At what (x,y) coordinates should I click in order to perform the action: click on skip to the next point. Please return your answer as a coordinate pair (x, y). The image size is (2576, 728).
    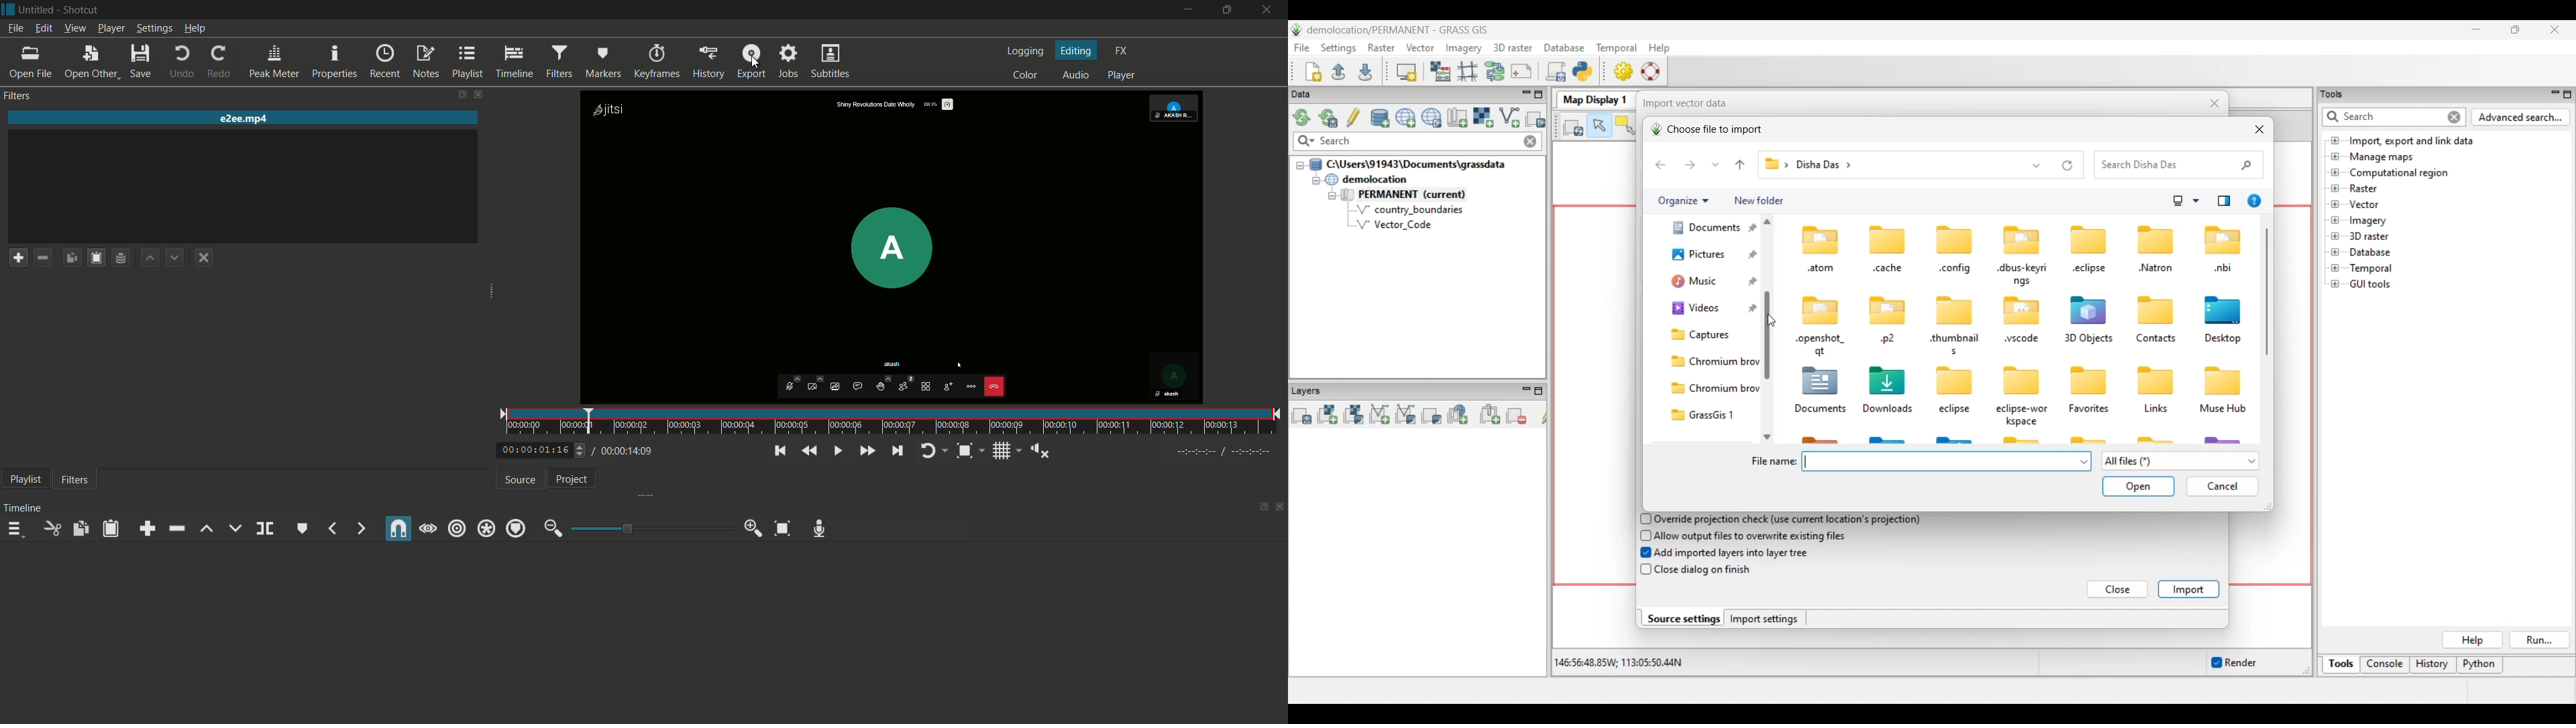
    Looking at the image, I should click on (899, 451).